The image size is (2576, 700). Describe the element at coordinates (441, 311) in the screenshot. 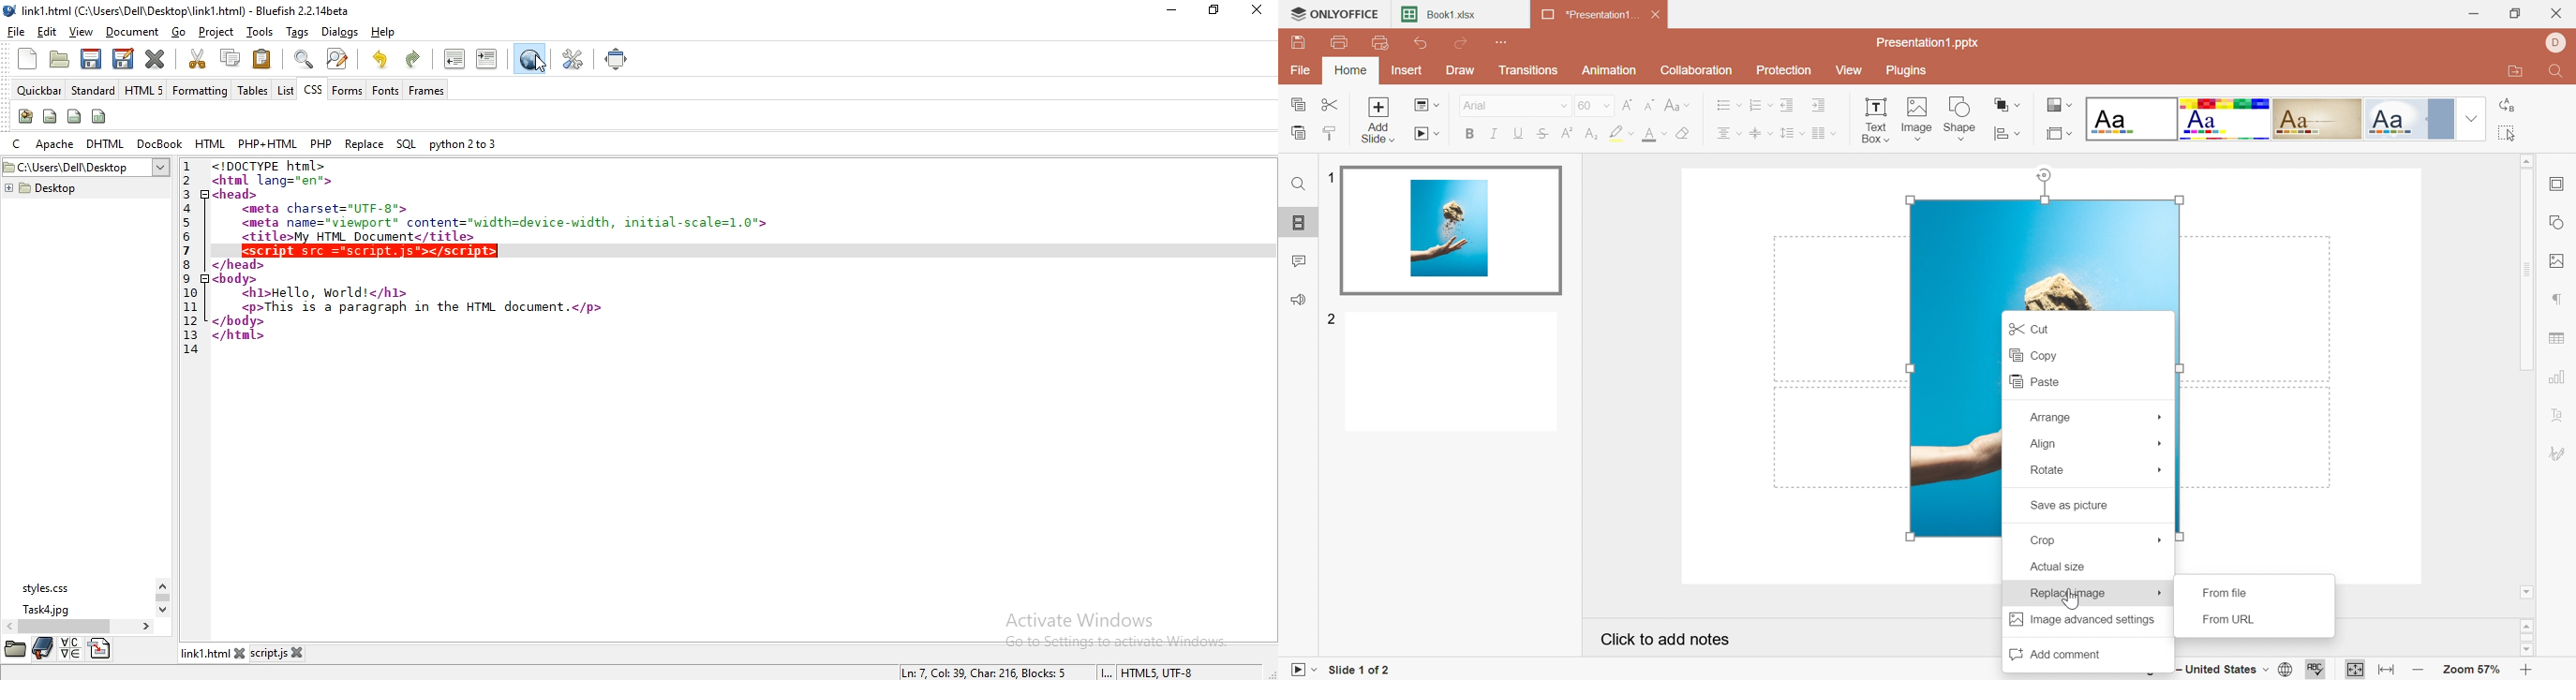

I see `code` at that location.